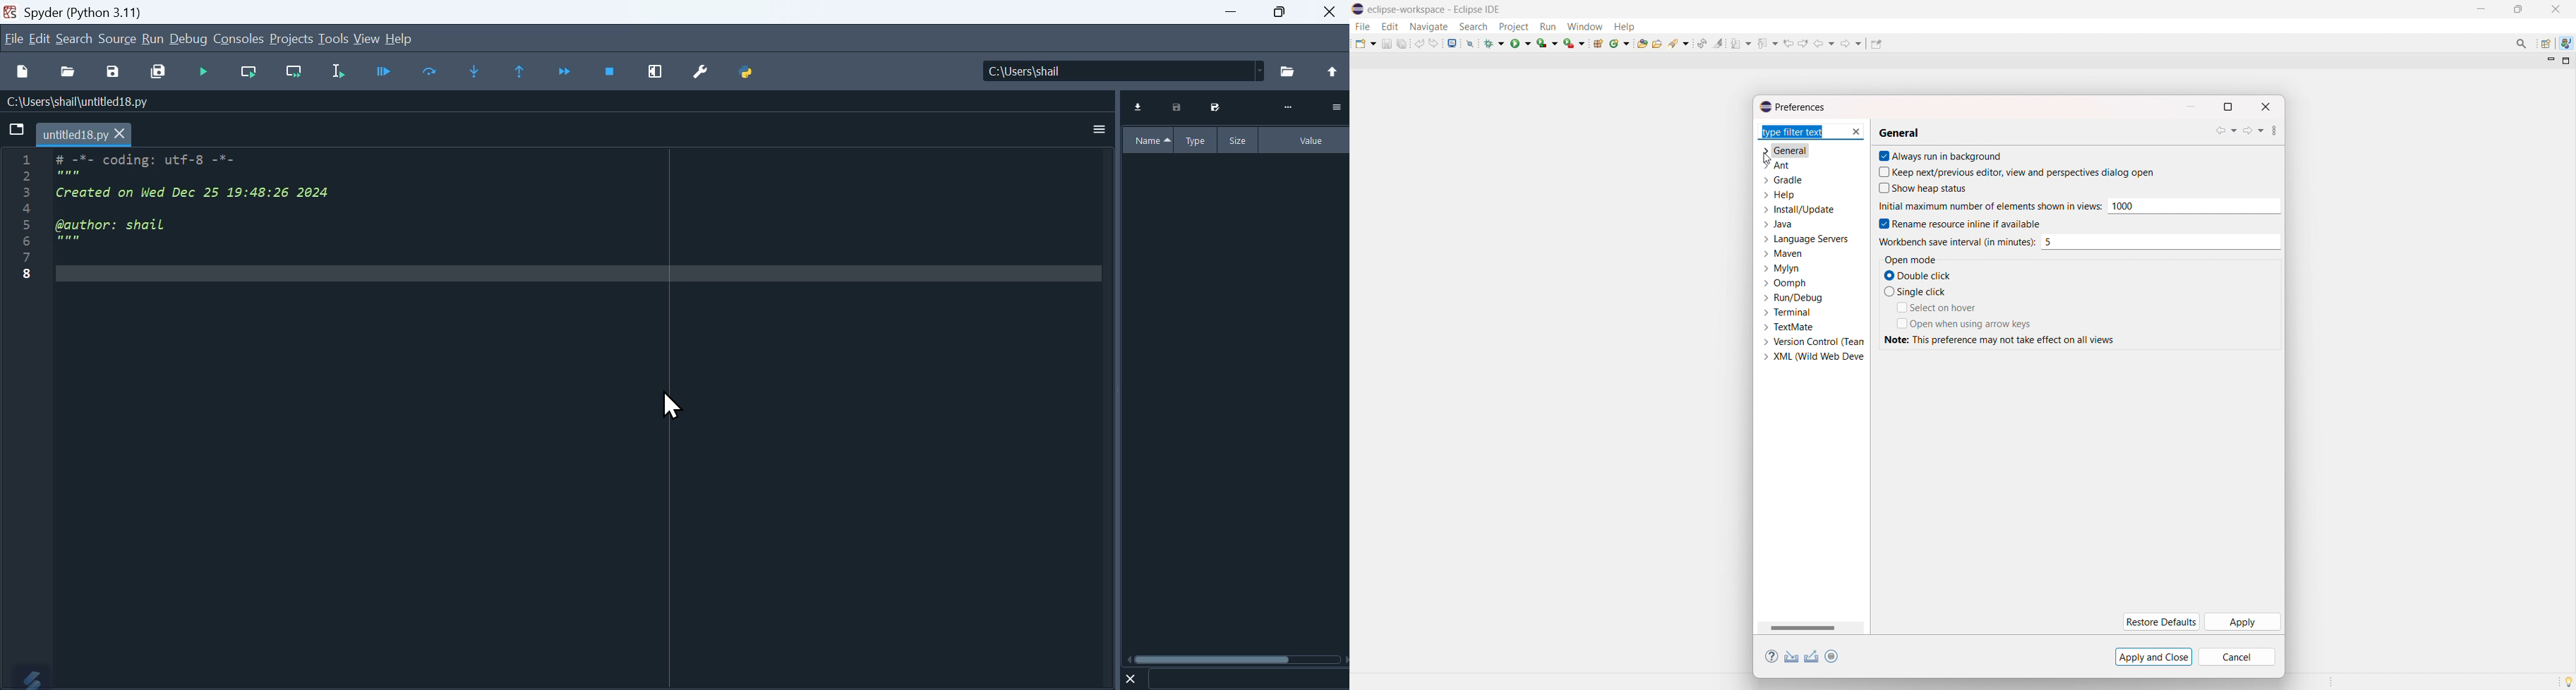 This screenshot has height=700, width=2576. What do you see at coordinates (1824, 43) in the screenshot?
I see `back` at bounding box center [1824, 43].